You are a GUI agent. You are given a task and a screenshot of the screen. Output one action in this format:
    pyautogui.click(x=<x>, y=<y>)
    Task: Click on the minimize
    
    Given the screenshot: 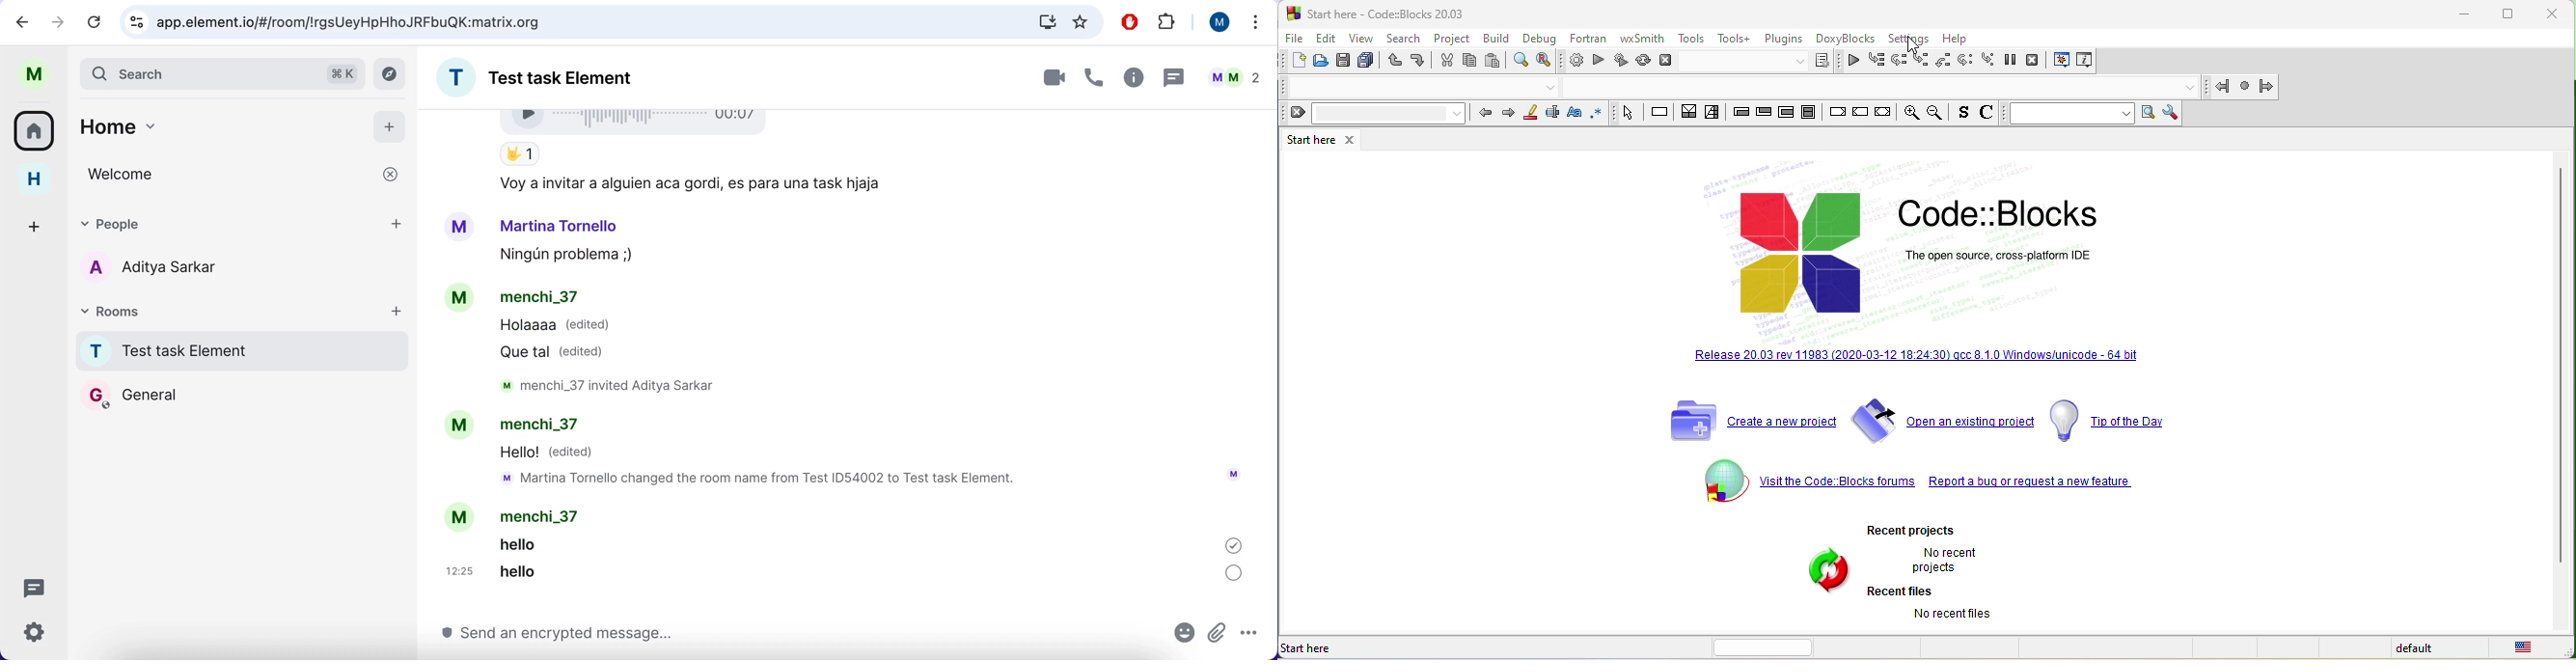 What is the action you would take?
    pyautogui.click(x=2467, y=15)
    